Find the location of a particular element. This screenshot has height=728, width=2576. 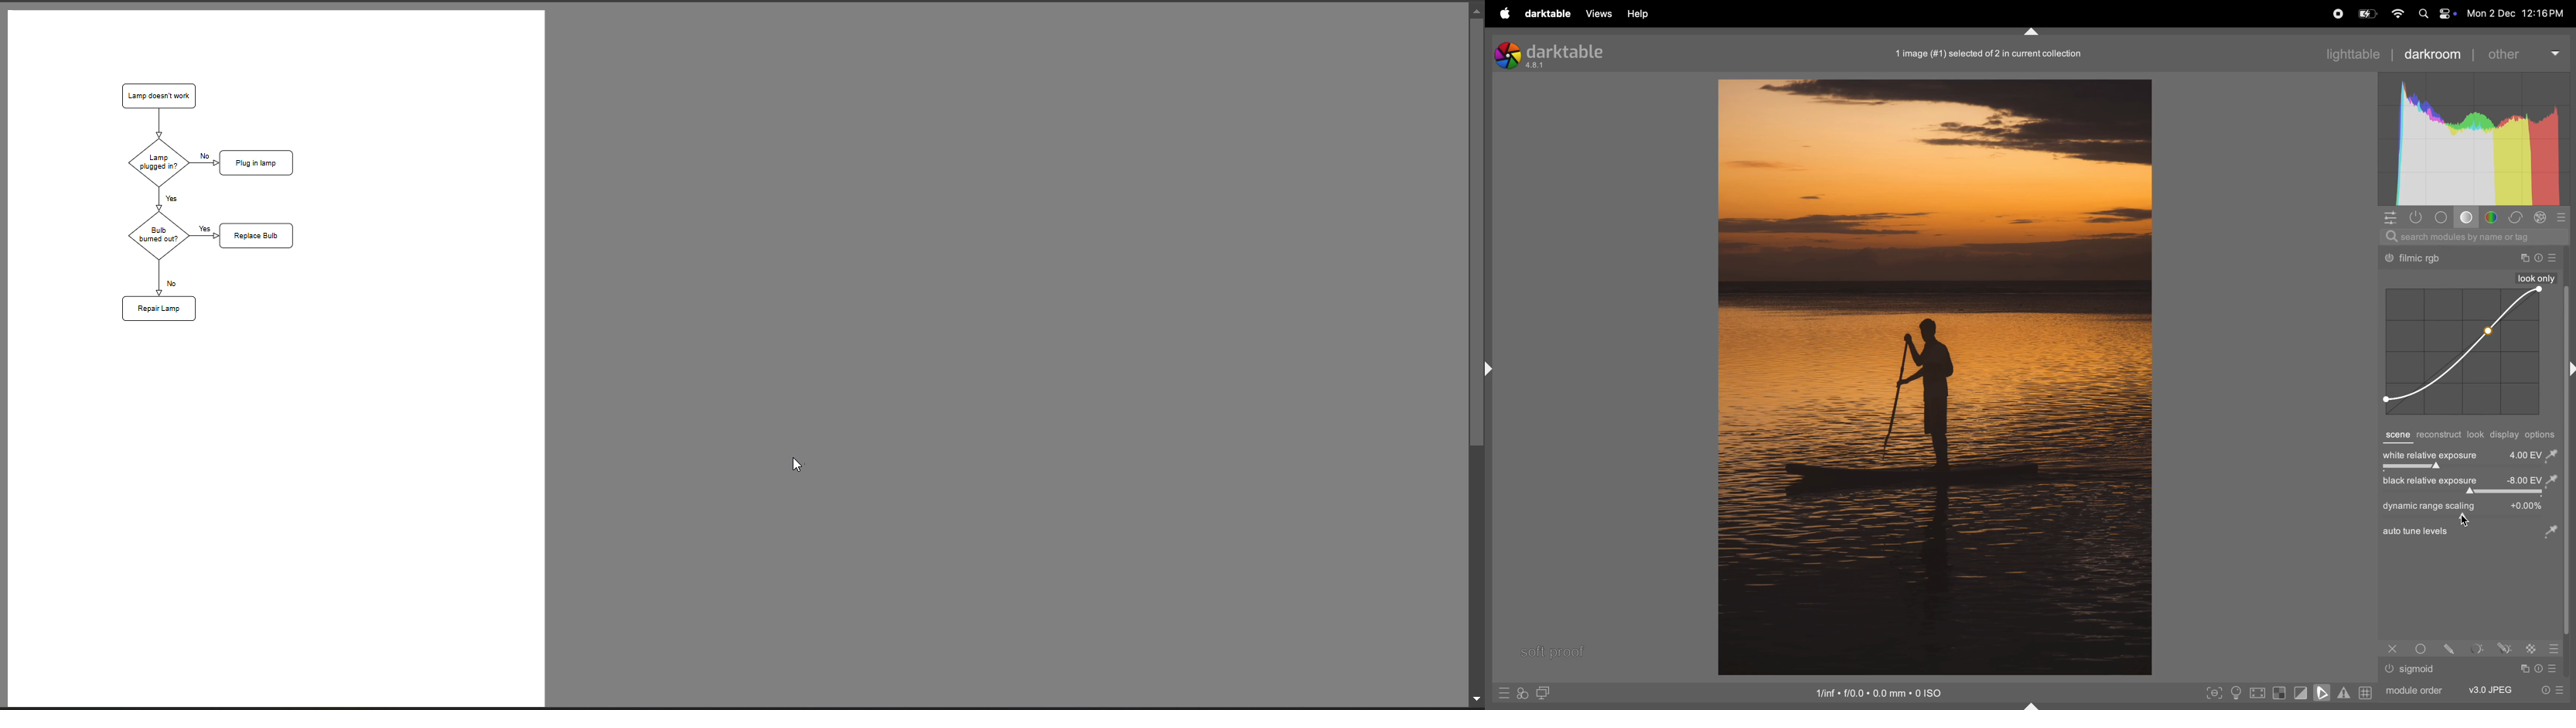

reconstruct is located at coordinates (2439, 436).